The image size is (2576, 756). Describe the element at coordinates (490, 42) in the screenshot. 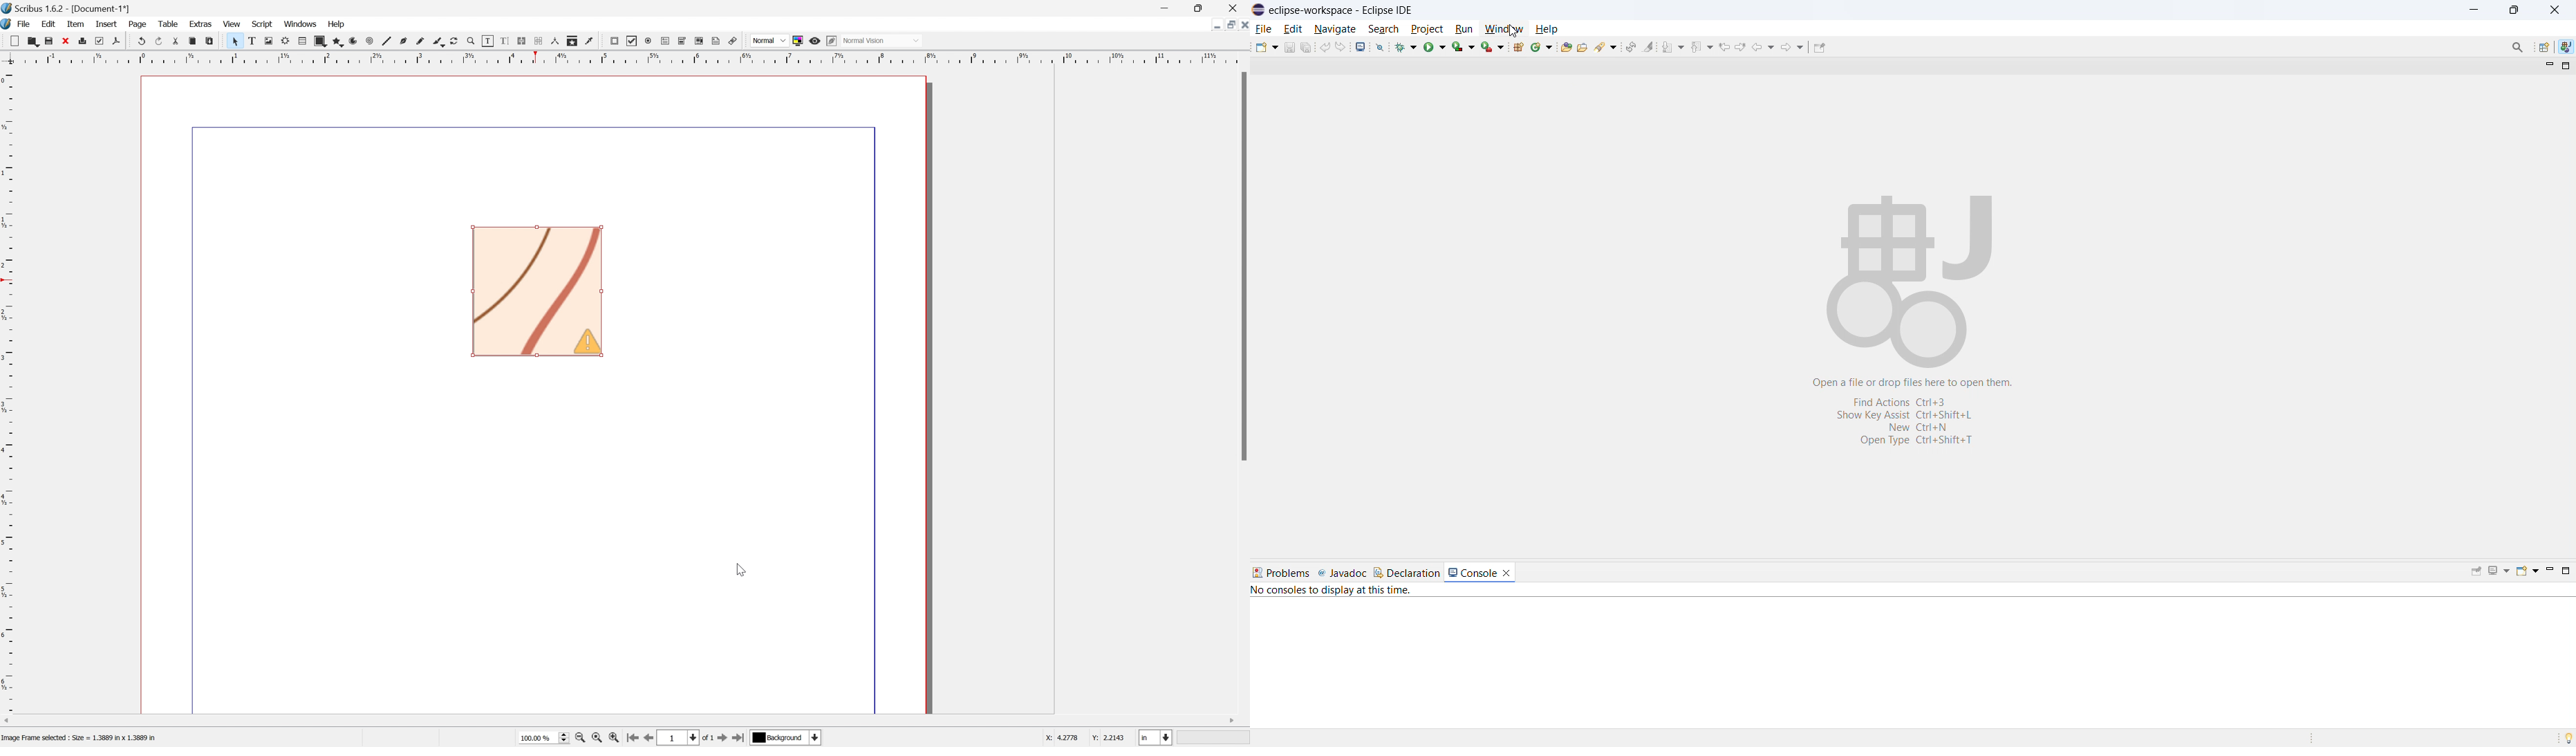

I see `Edit contents of frame` at that location.